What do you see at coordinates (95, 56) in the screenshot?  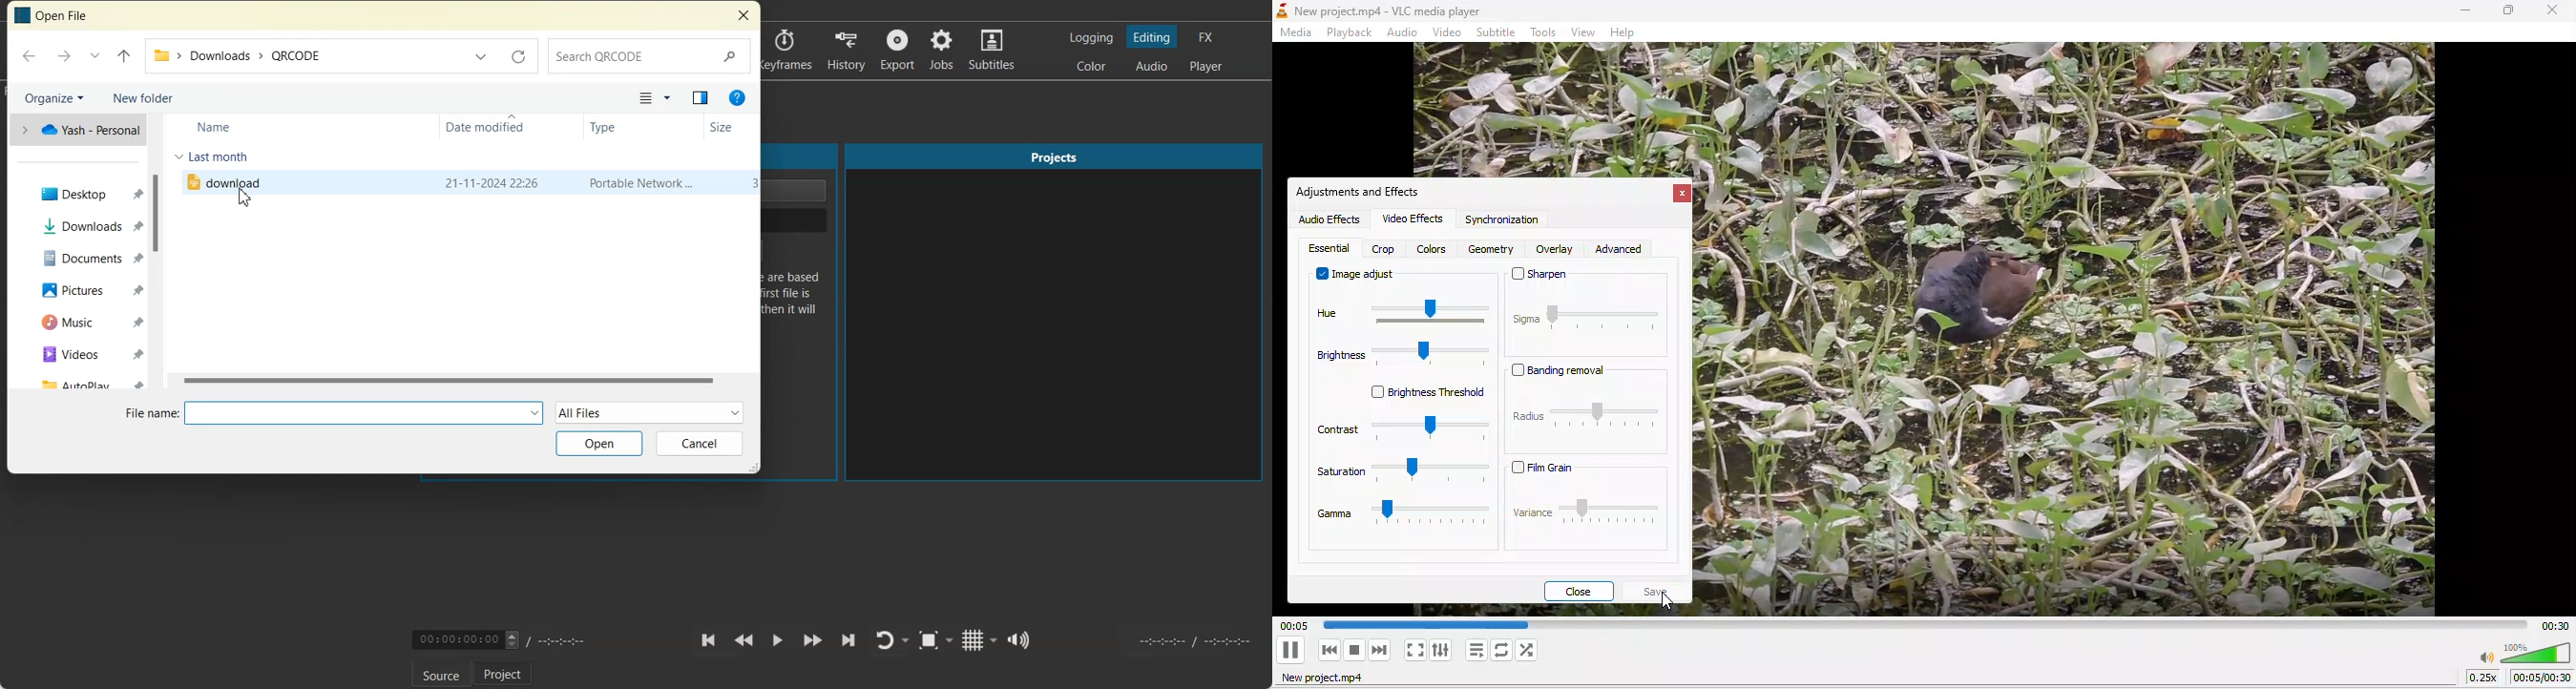 I see `Recent location` at bounding box center [95, 56].